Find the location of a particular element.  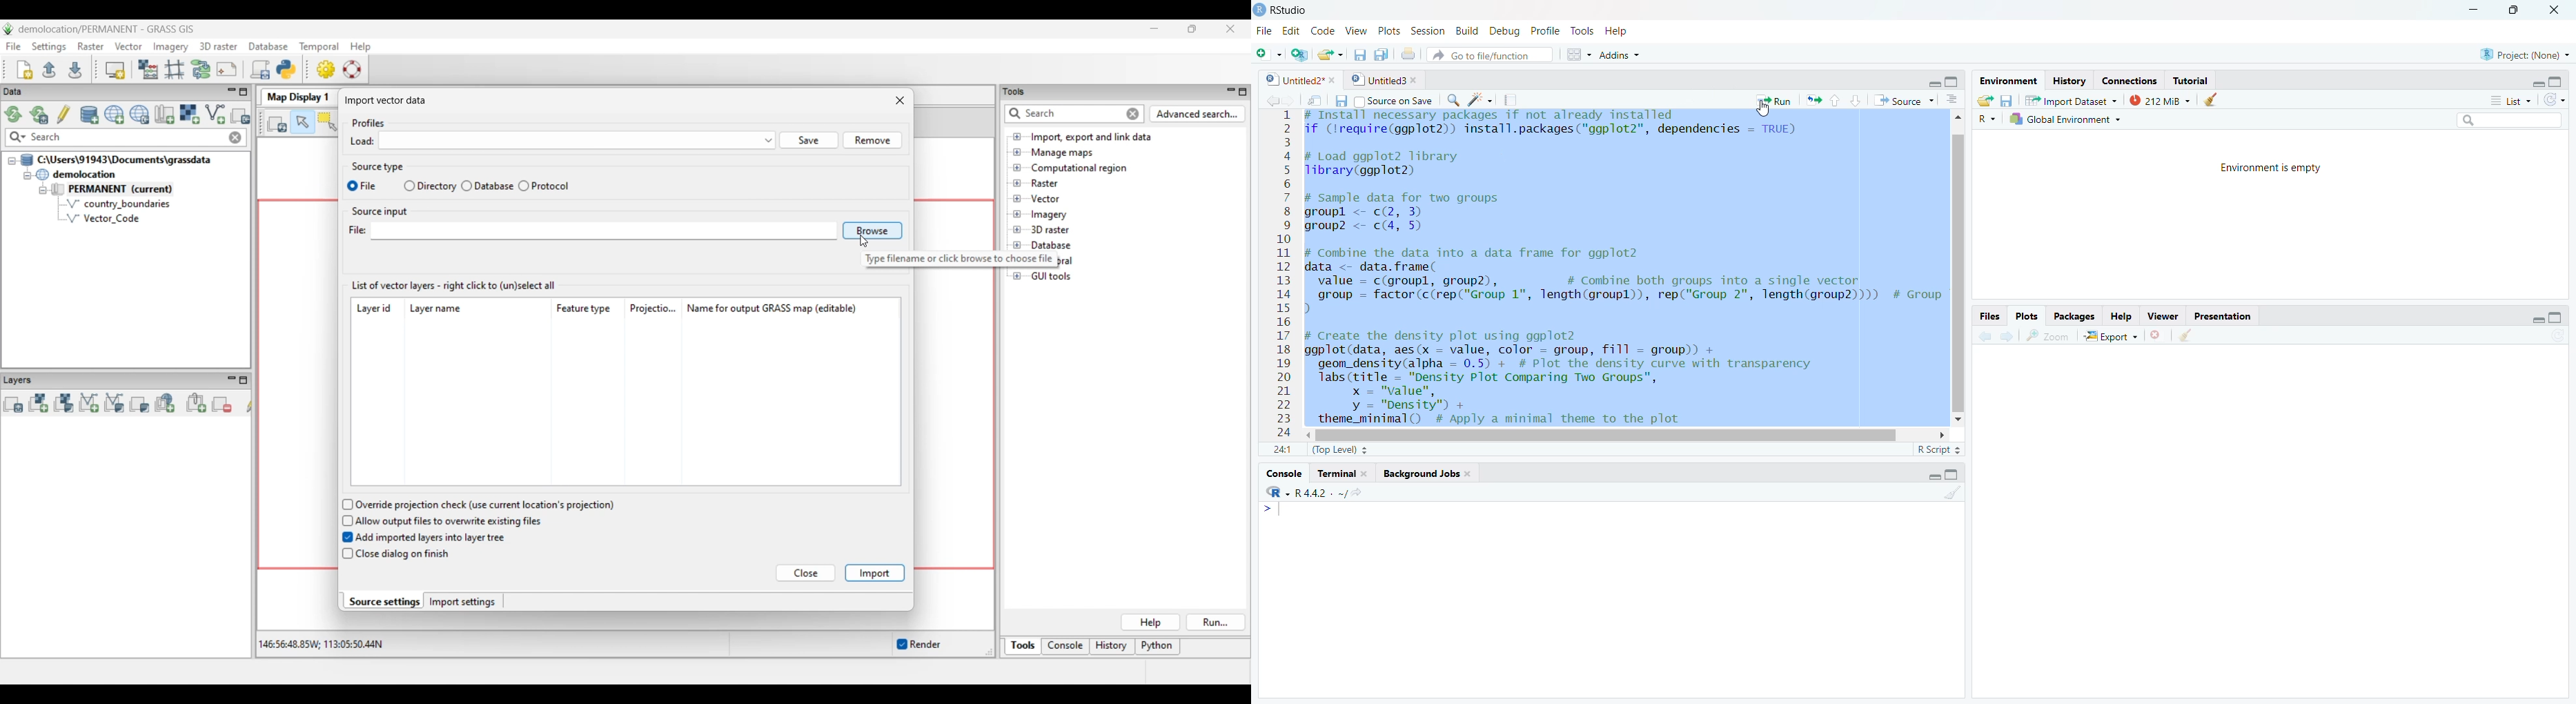

Search bar is located at coordinates (2499, 121).